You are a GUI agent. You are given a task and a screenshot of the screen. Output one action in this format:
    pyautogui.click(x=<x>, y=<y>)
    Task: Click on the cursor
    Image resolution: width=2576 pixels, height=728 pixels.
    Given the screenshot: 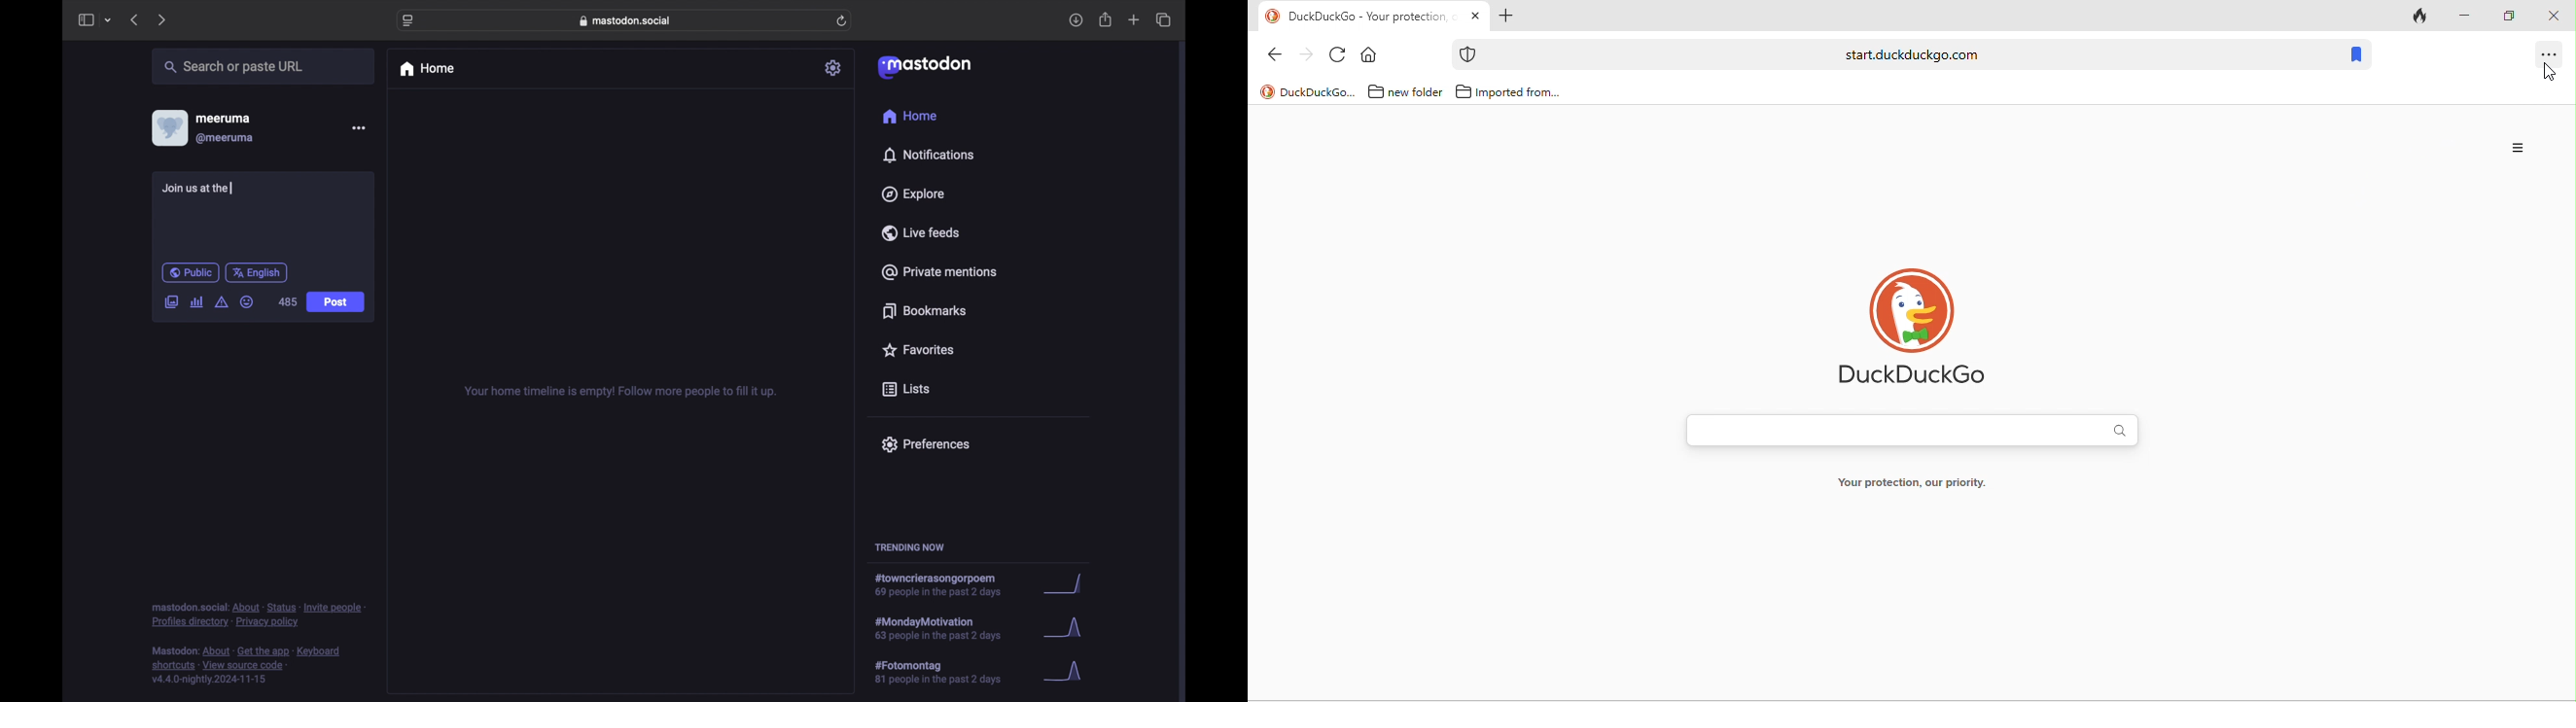 What is the action you would take?
    pyautogui.click(x=2557, y=67)
    